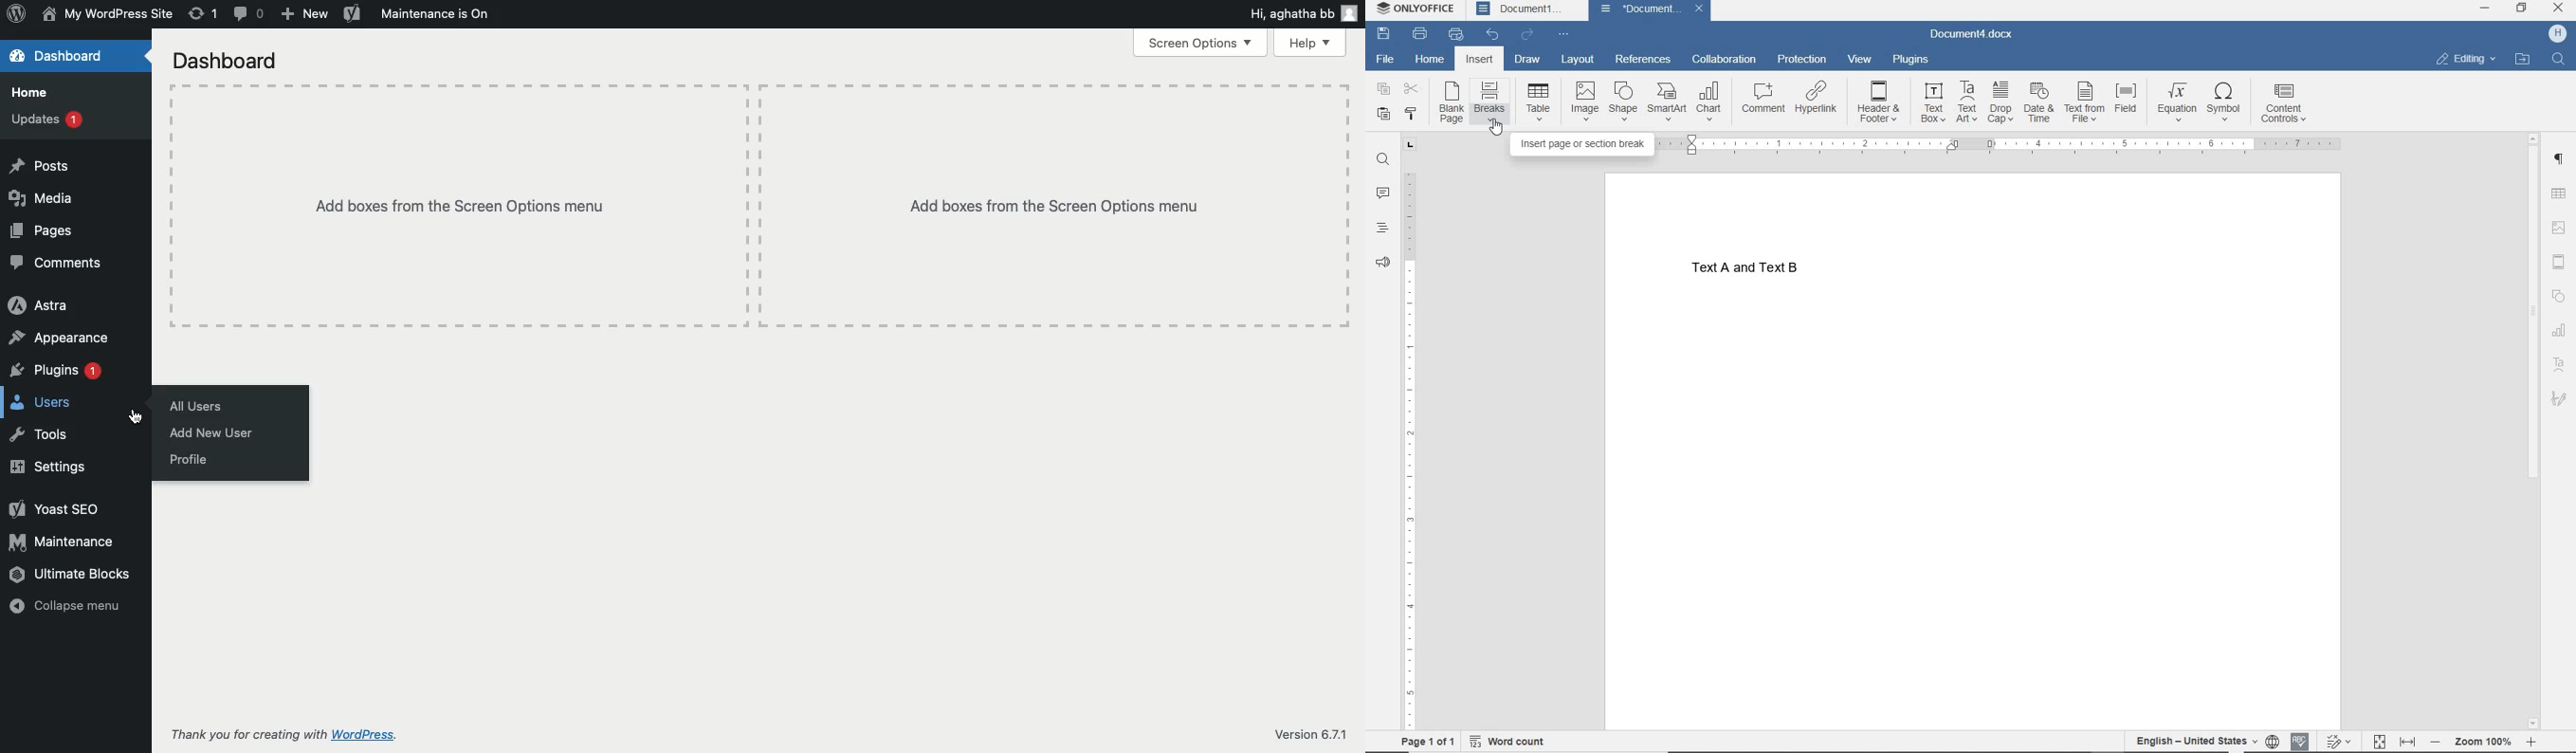 The height and width of the screenshot is (756, 2576). I want to click on Revision, so click(203, 13).